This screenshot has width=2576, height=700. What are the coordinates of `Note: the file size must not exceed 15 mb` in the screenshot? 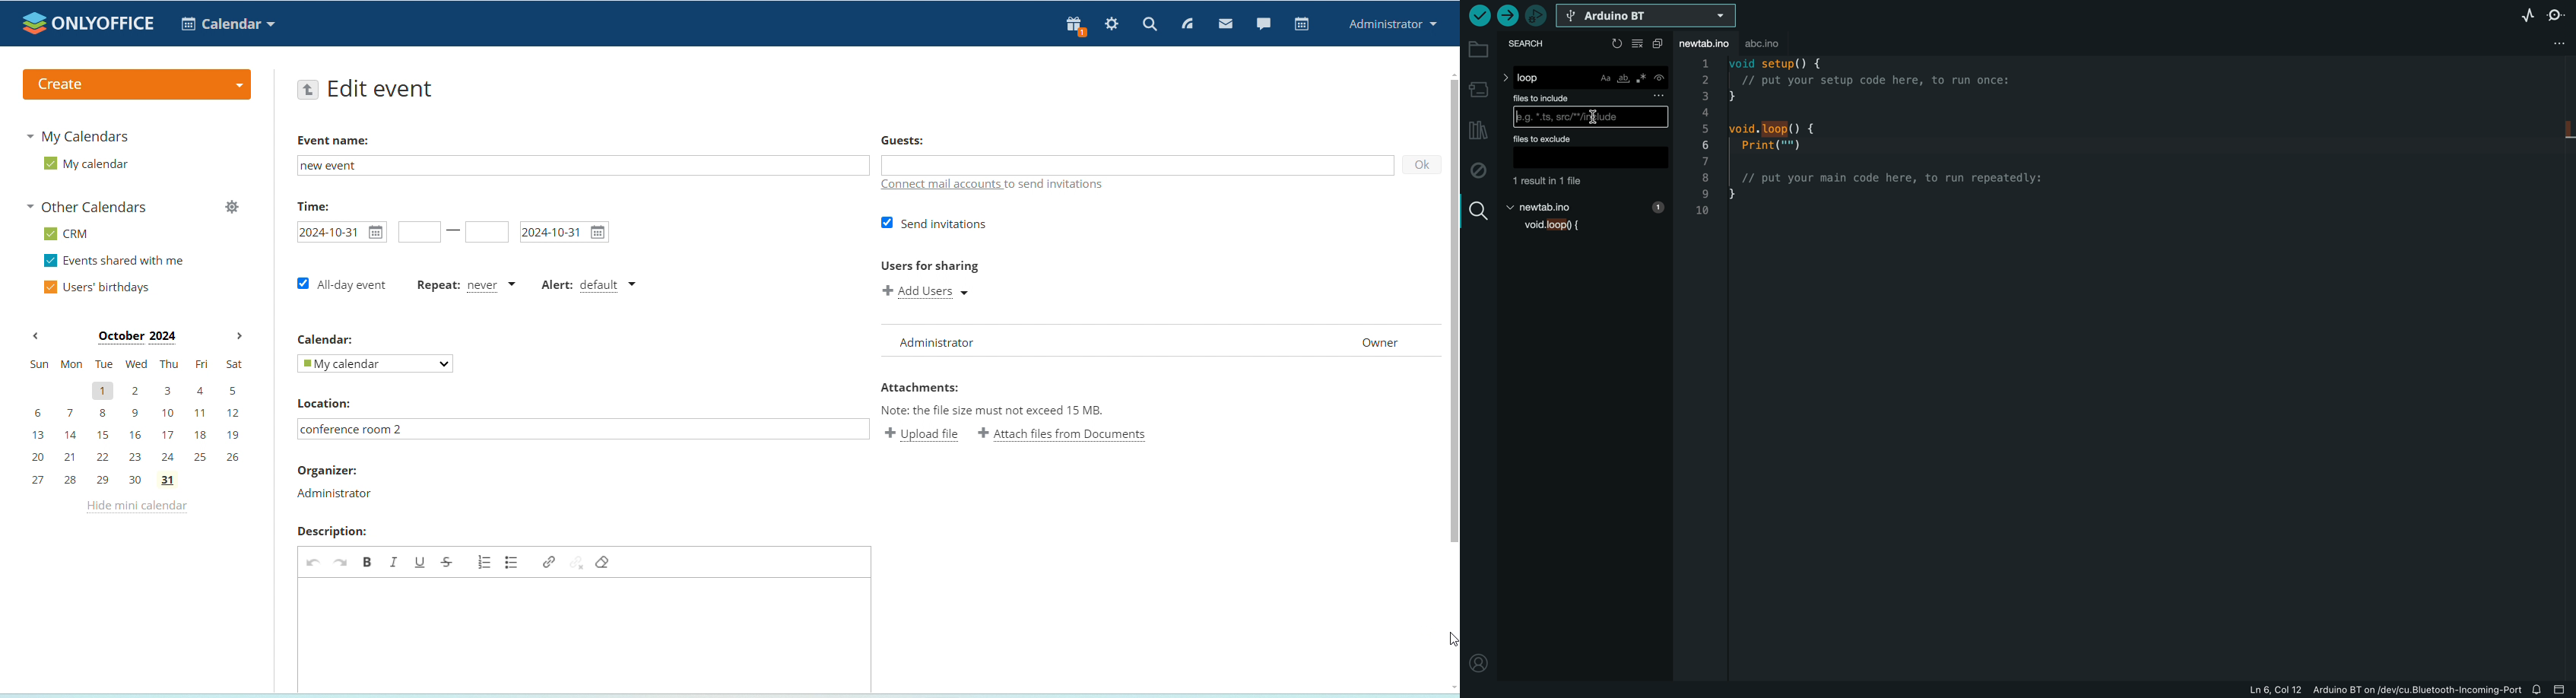 It's located at (993, 409).